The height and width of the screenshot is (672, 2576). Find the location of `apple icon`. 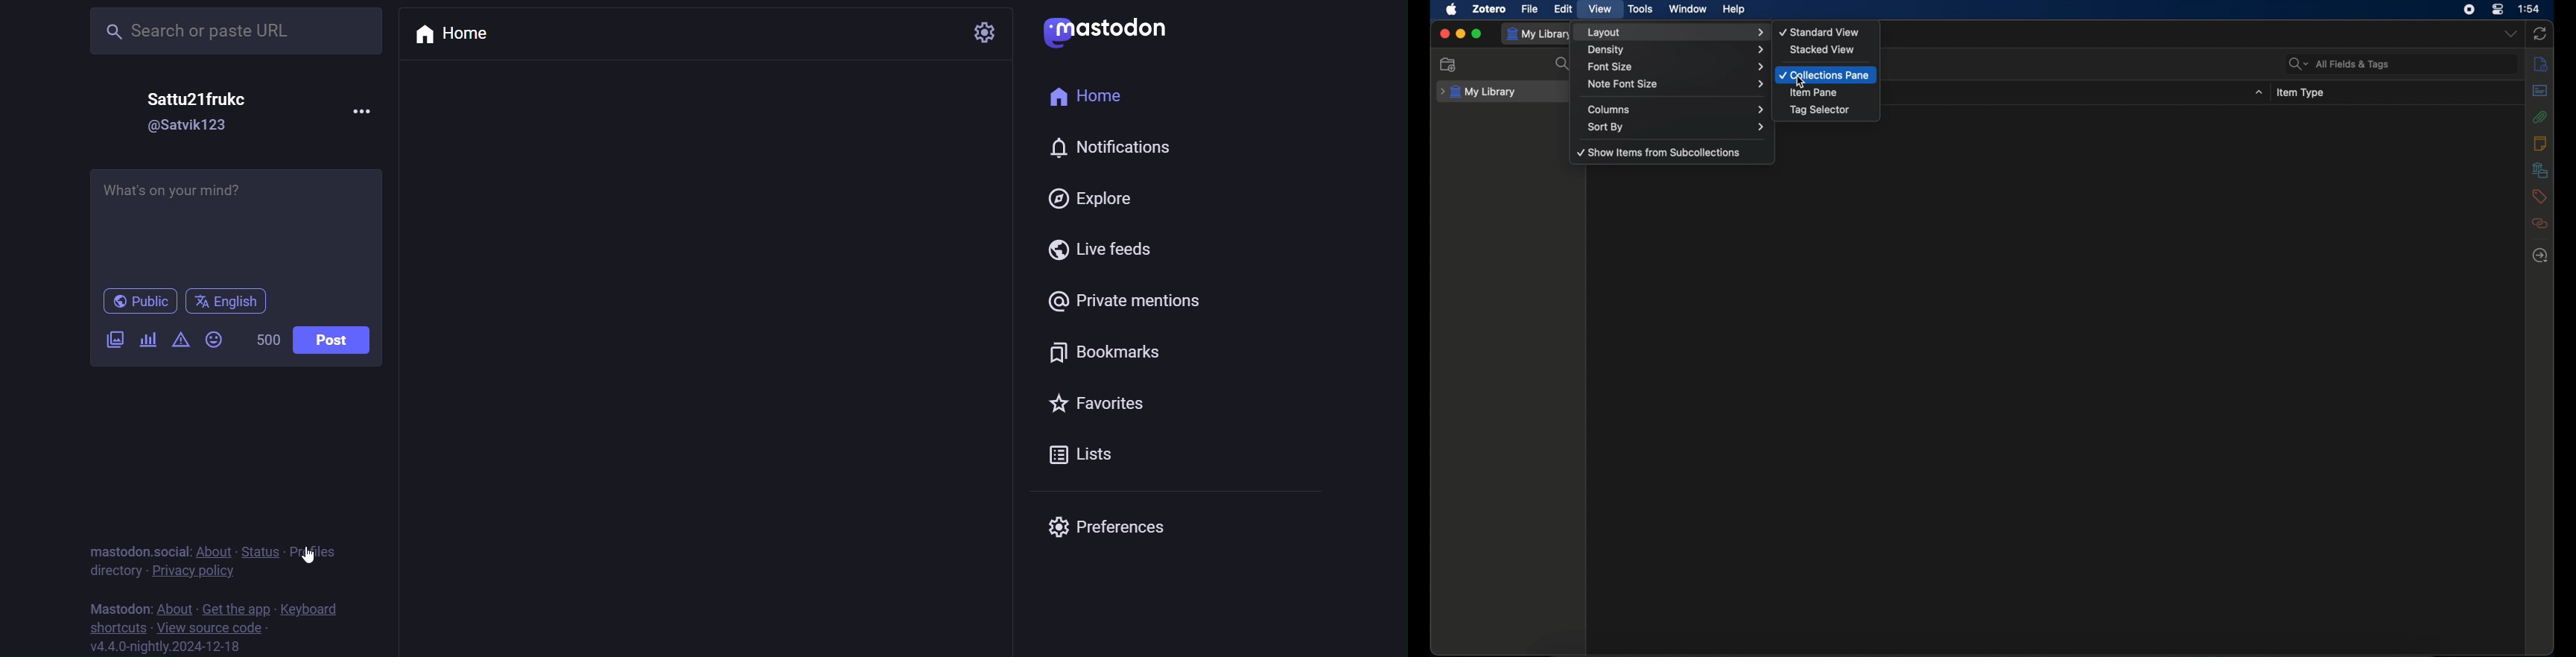

apple icon is located at coordinates (1452, 9).